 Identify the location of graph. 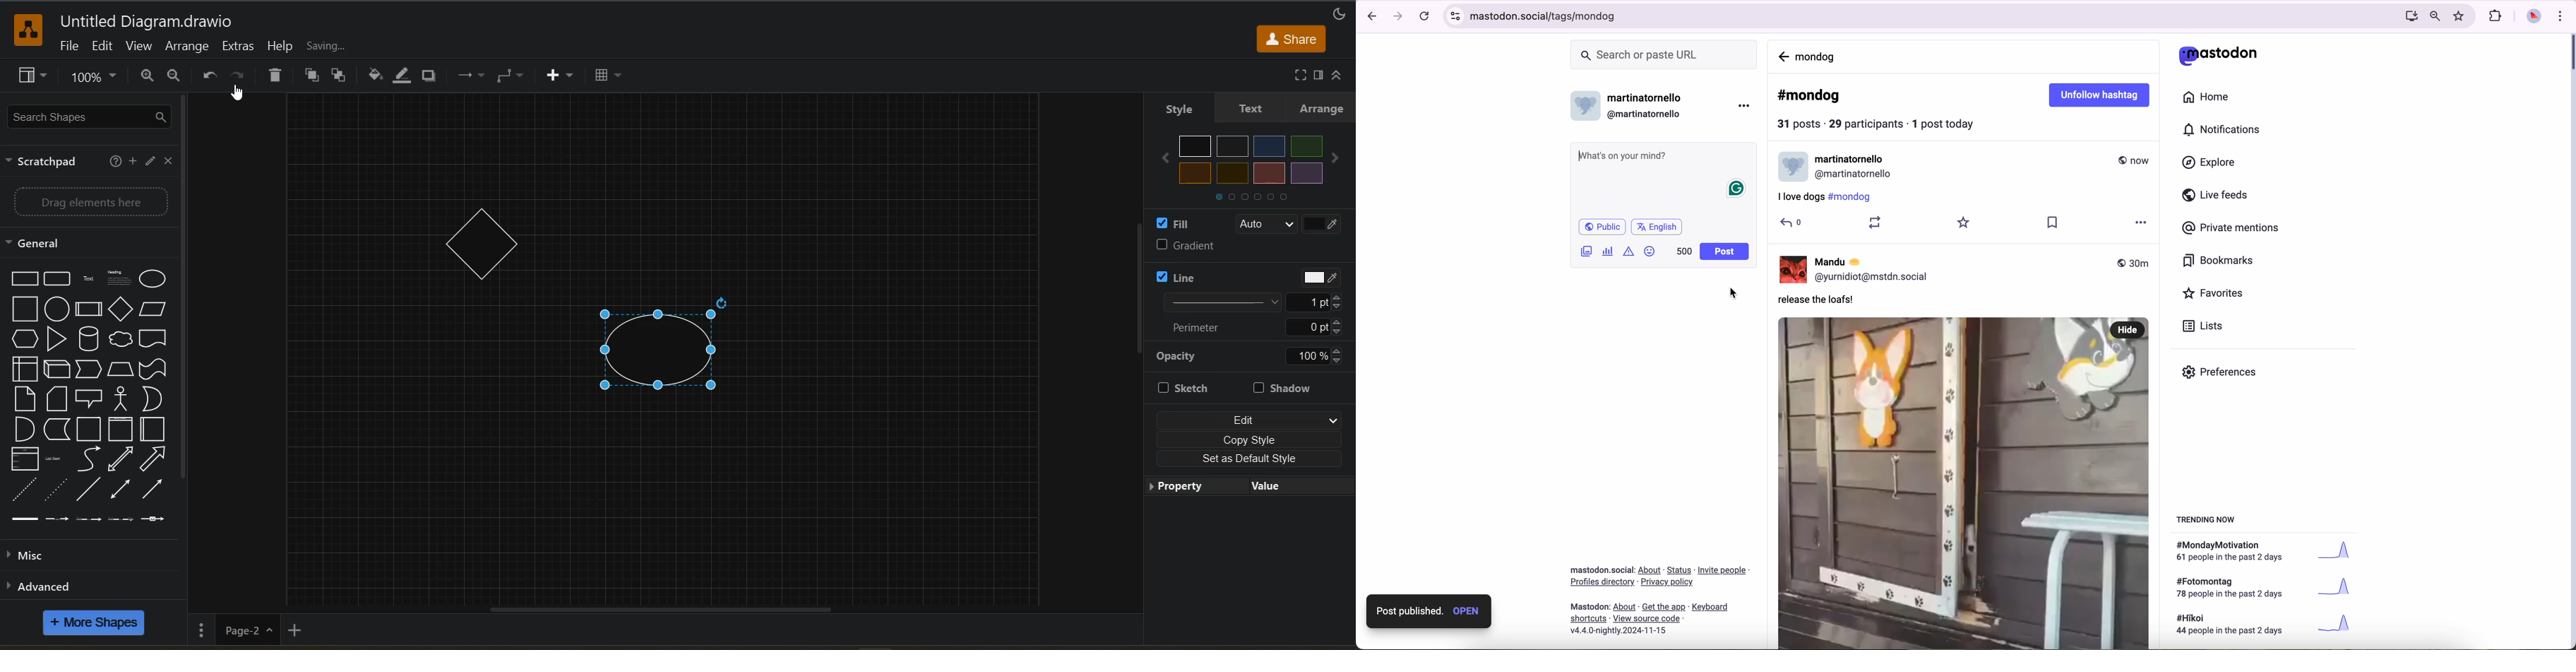
(2339, 589).